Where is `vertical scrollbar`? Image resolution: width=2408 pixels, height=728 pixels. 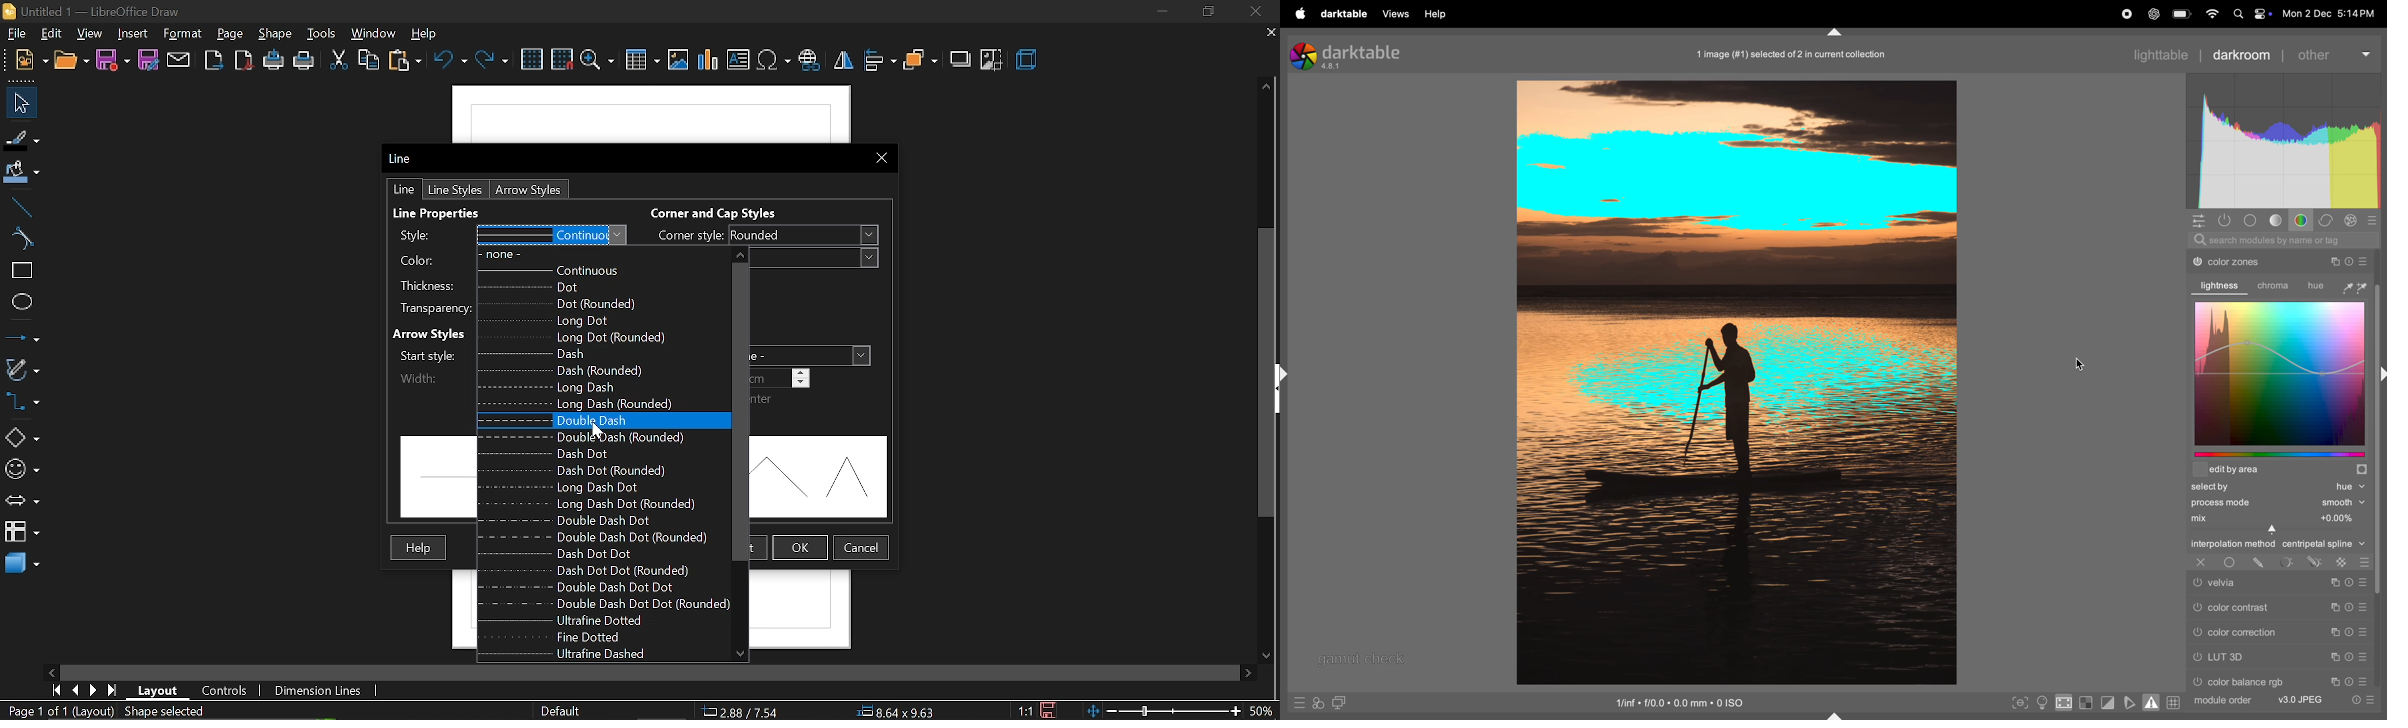
vertical scrollbar is located at coordinates (1269, 372).